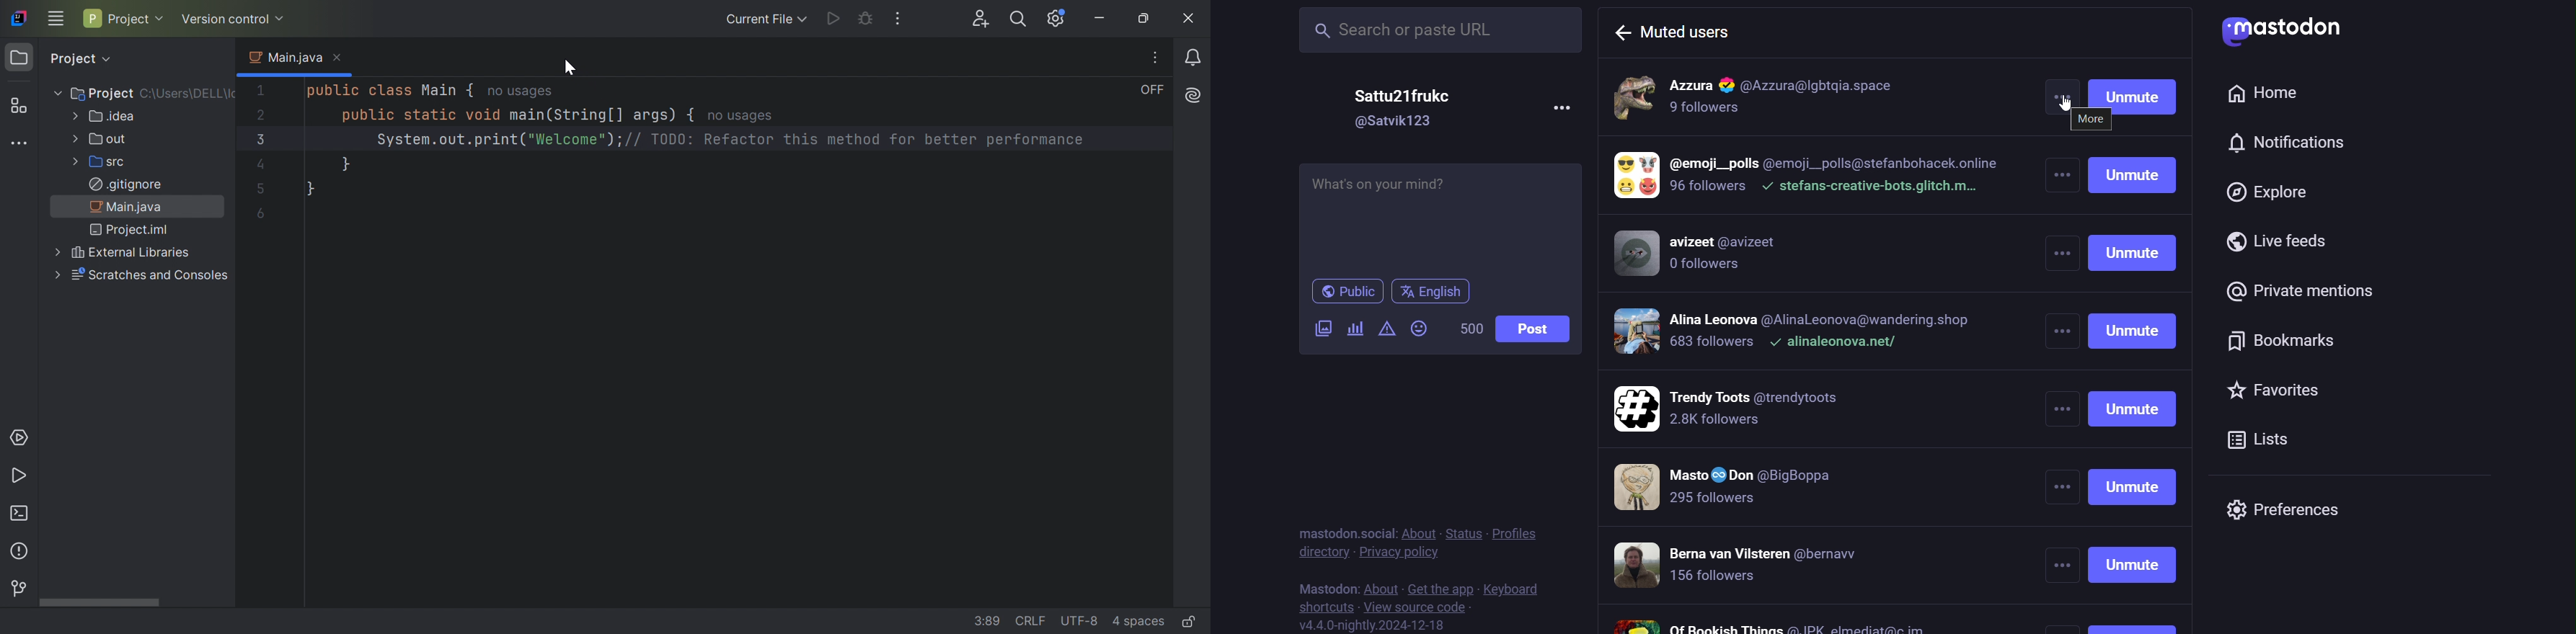 This screenshot has width=2576, height=644. I want to click on muter users 8, so click(1770, 623).